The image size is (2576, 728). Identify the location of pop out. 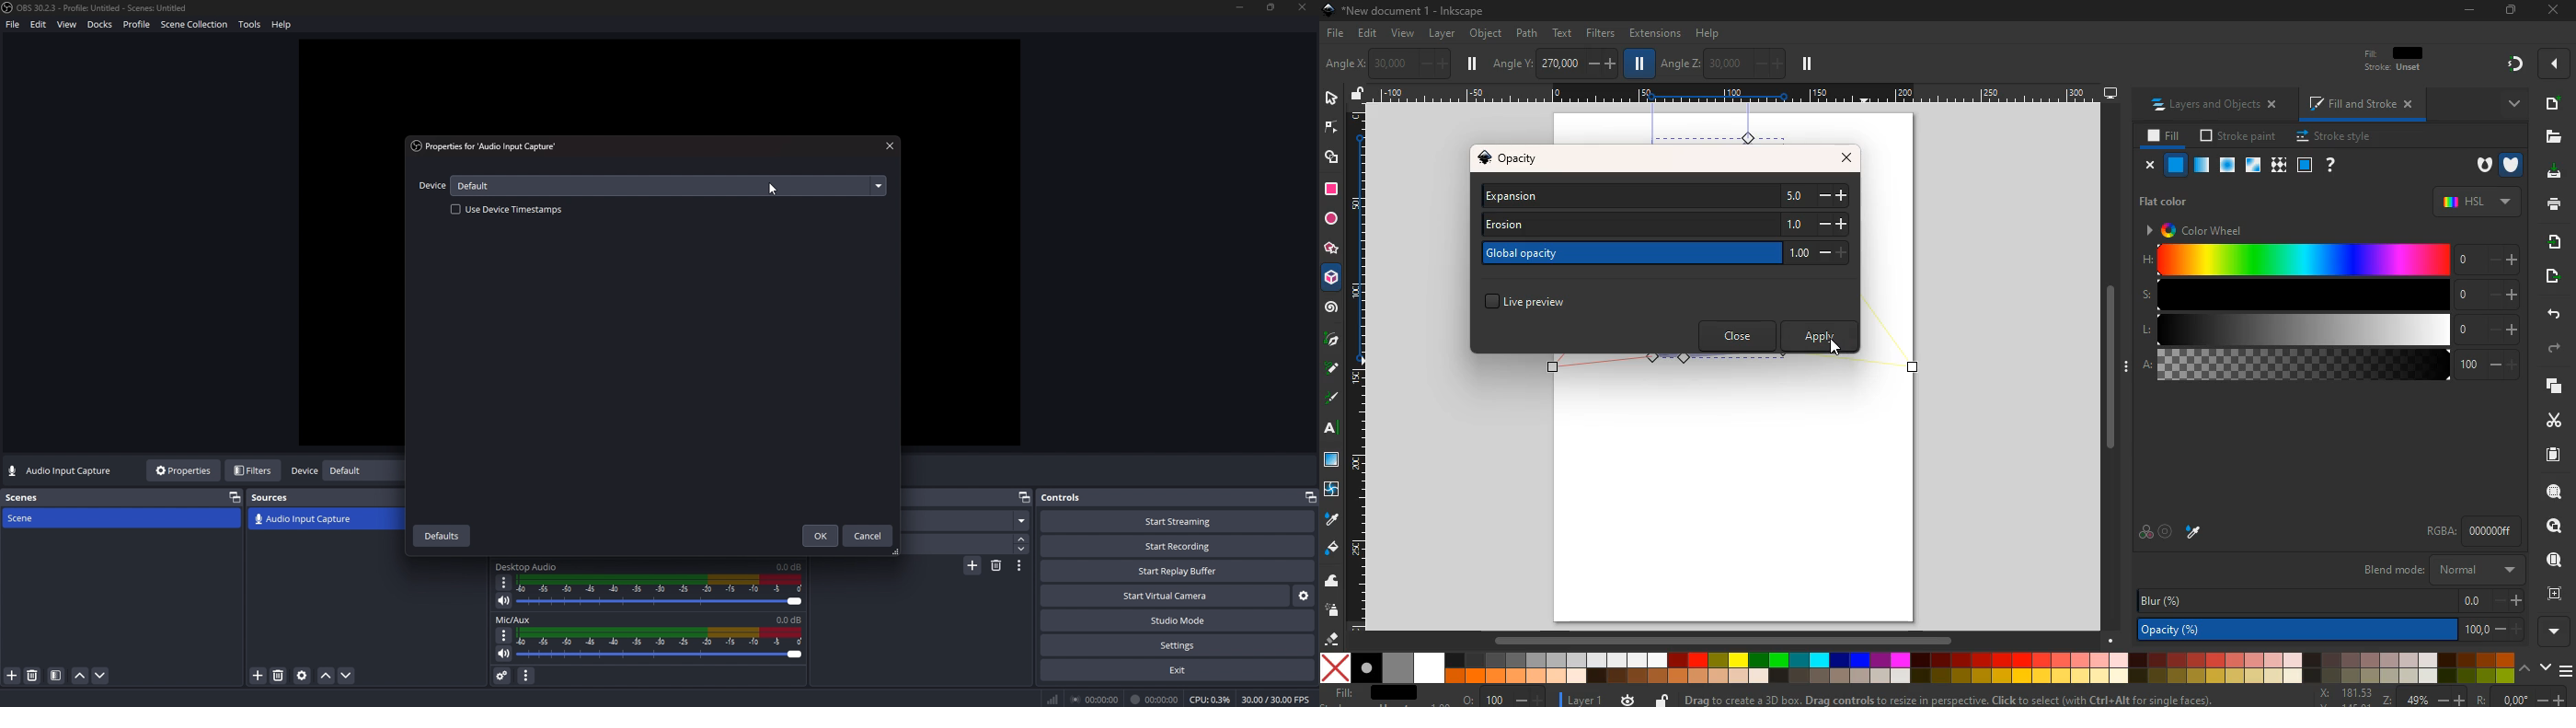
(362, 472).